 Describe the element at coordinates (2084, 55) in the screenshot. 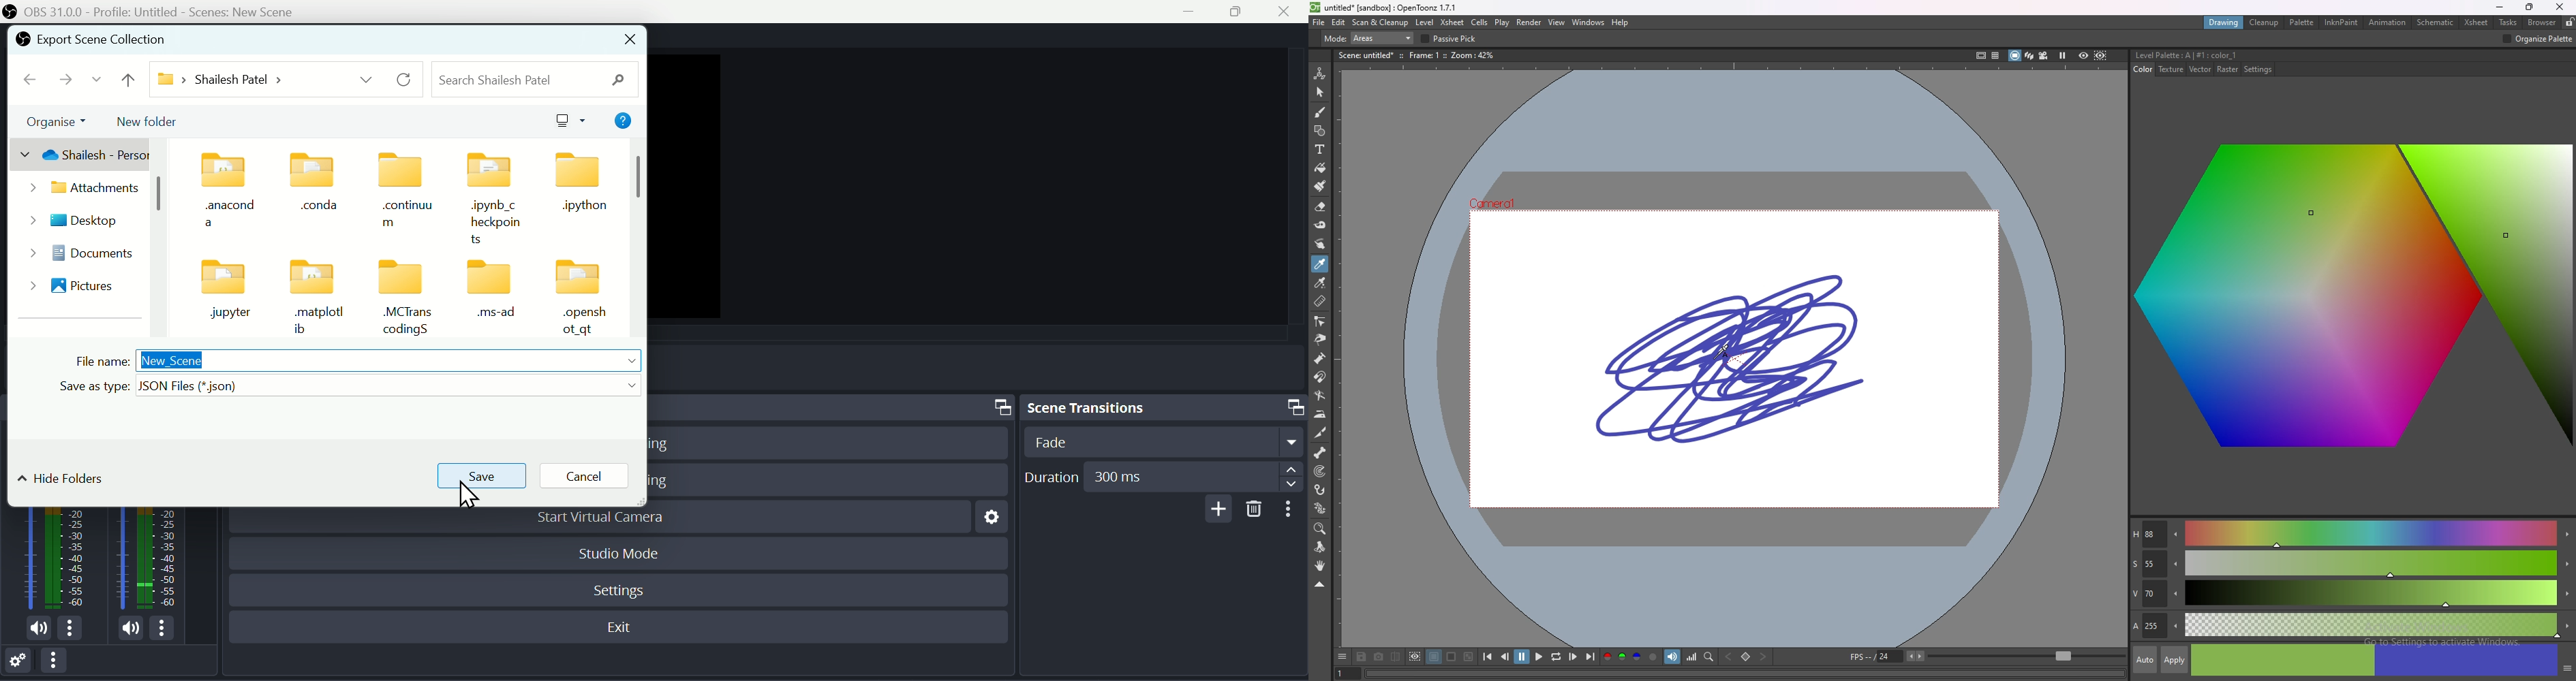

I see `preview` at that location.